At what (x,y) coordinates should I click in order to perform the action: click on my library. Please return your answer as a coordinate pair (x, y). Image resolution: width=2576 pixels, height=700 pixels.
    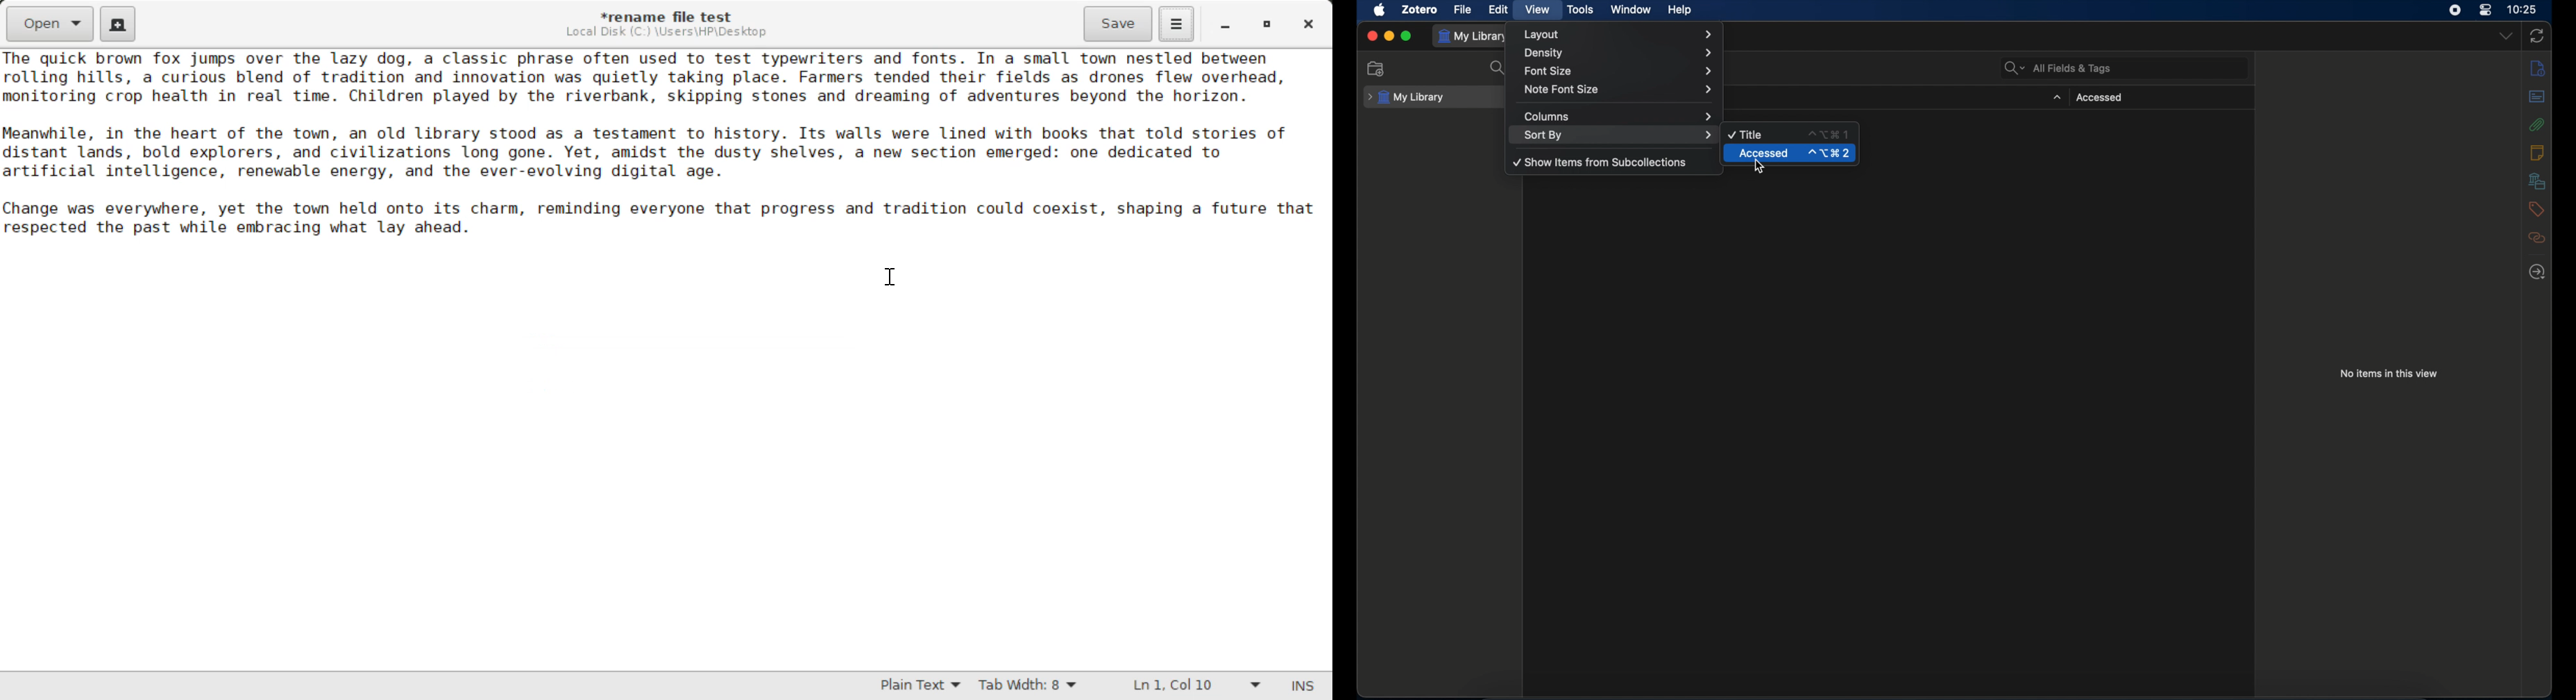
    Looking at the image, I should click on (1406, 97).